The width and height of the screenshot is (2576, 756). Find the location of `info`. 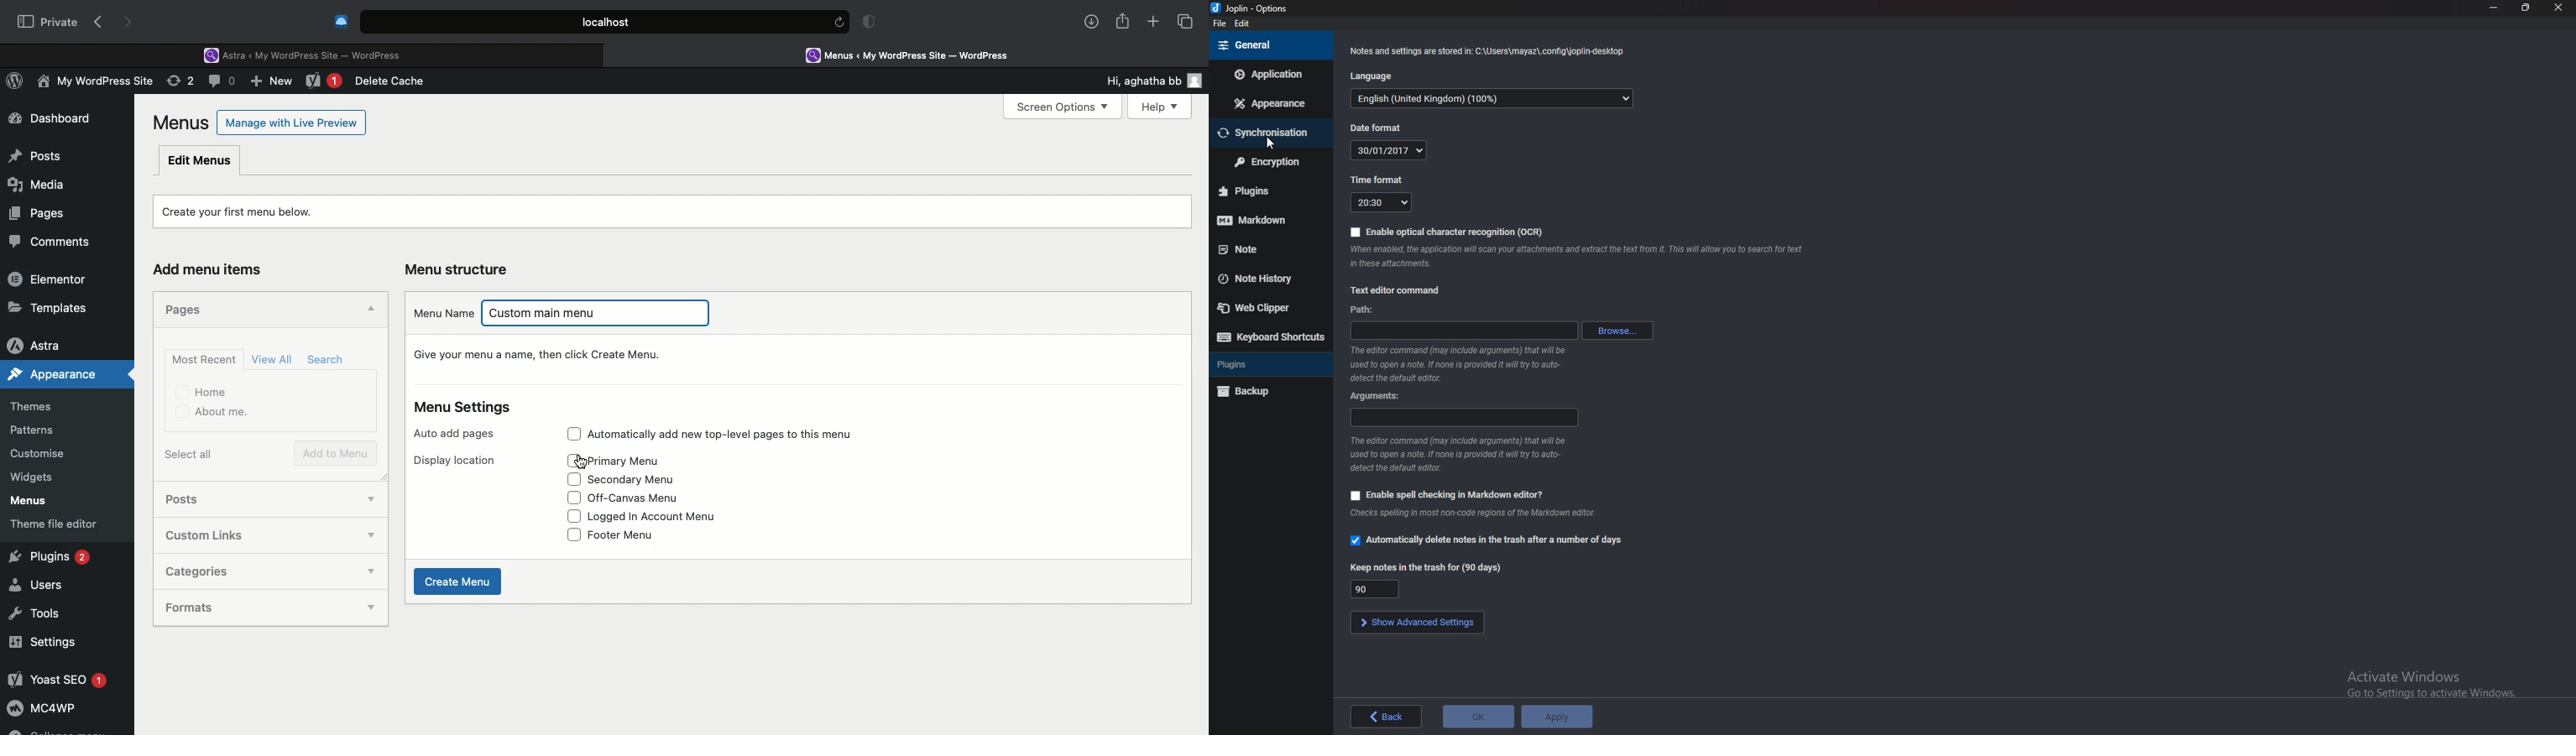

info is located at coordinates (1488, 51).